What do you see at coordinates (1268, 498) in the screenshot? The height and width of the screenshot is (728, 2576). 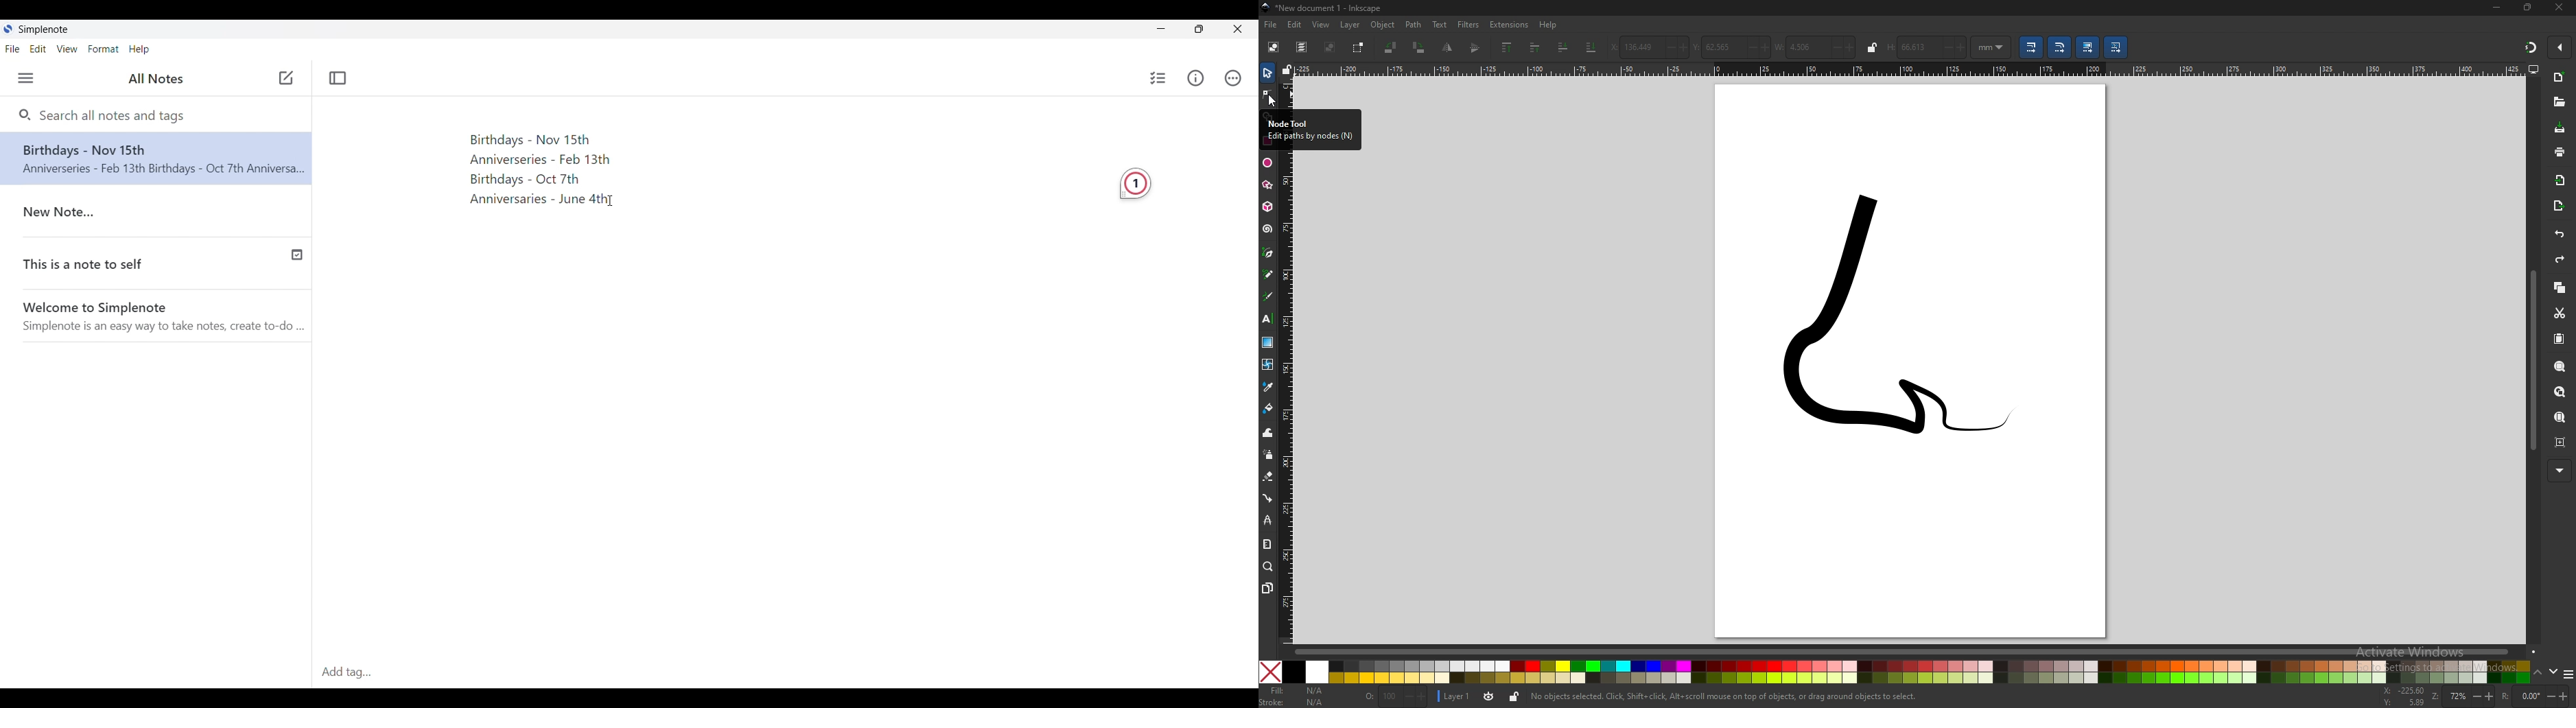 I see `connector` at bounding box center [1268, 498].